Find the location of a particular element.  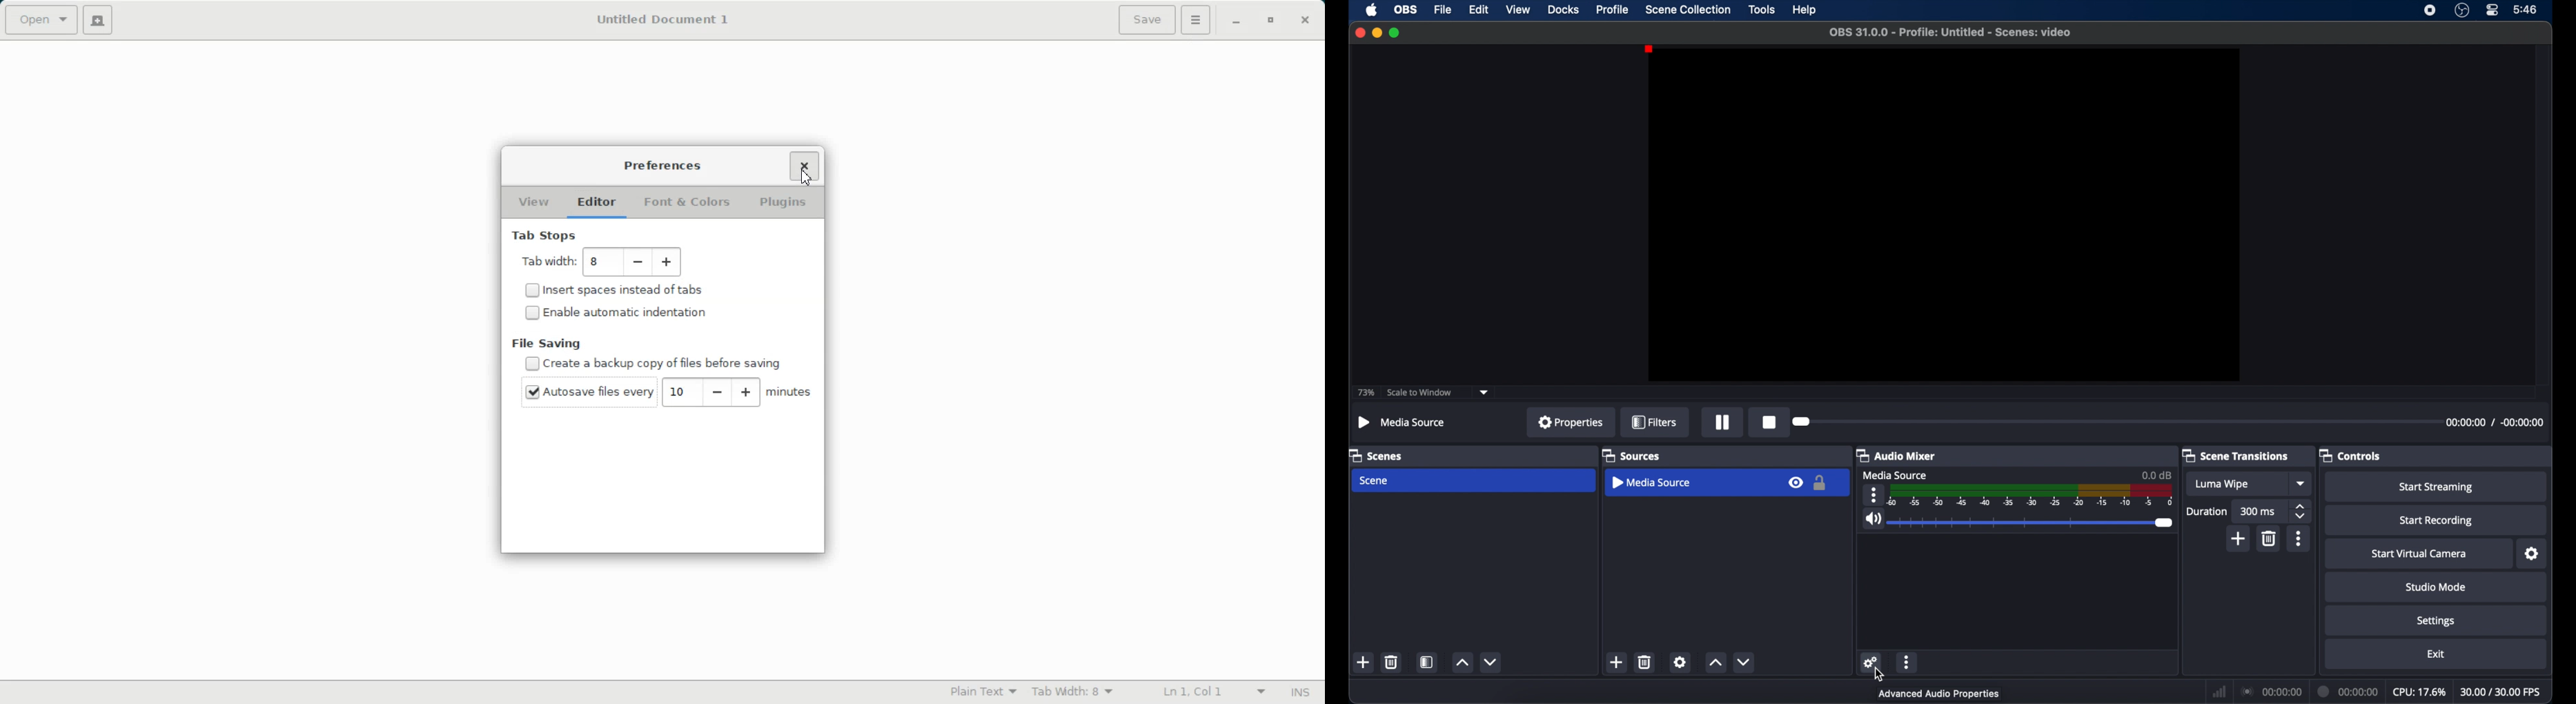

apple icon is located at coordinates (1371, 10).